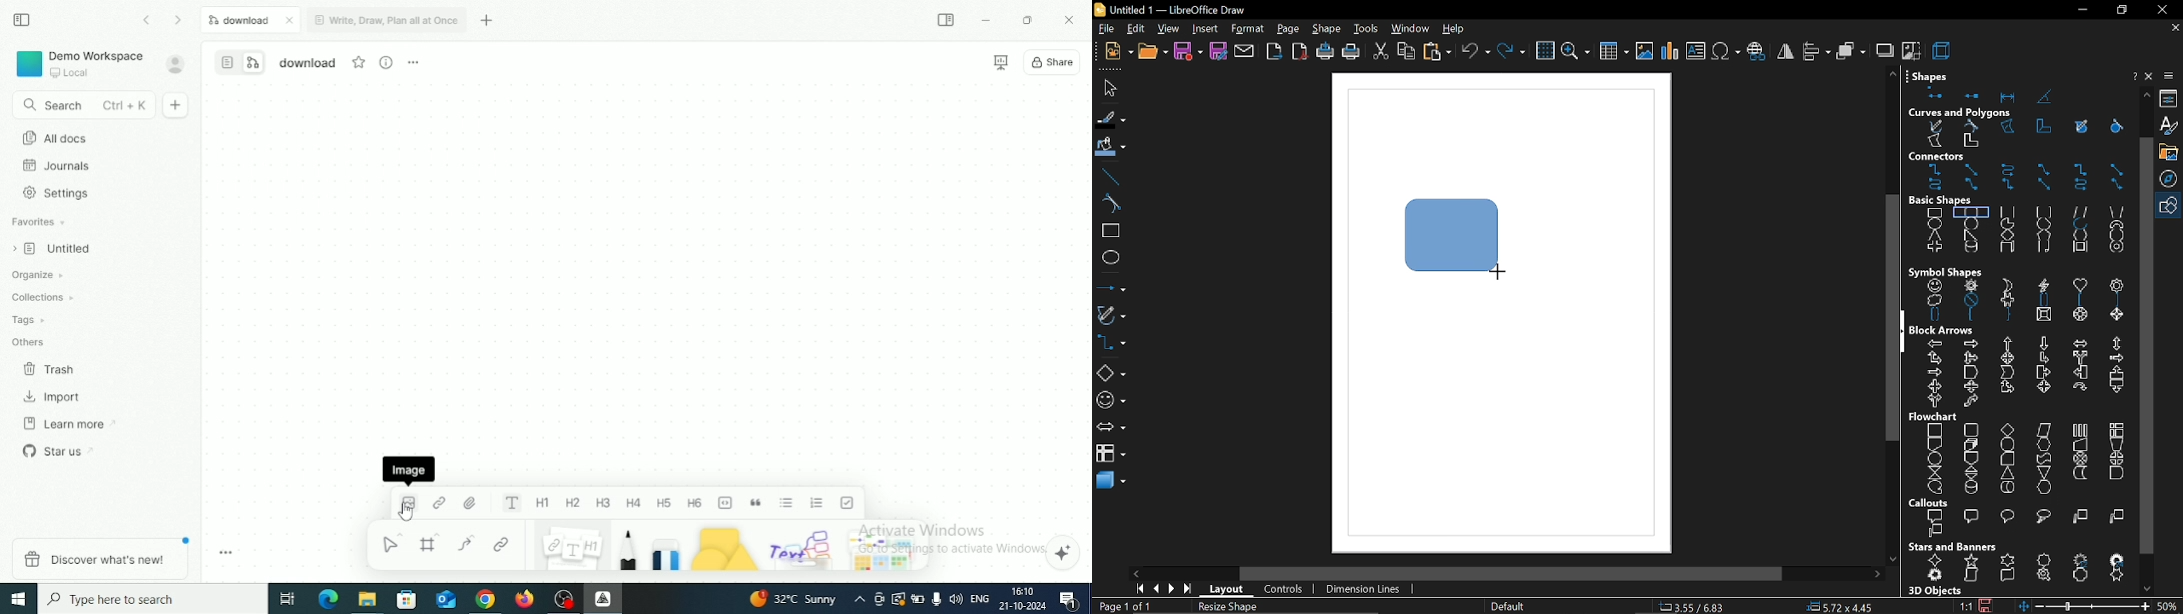 The height and width of the screenshot is (616, 2184). I want to click on Show hidden icons, so click(860, 599).